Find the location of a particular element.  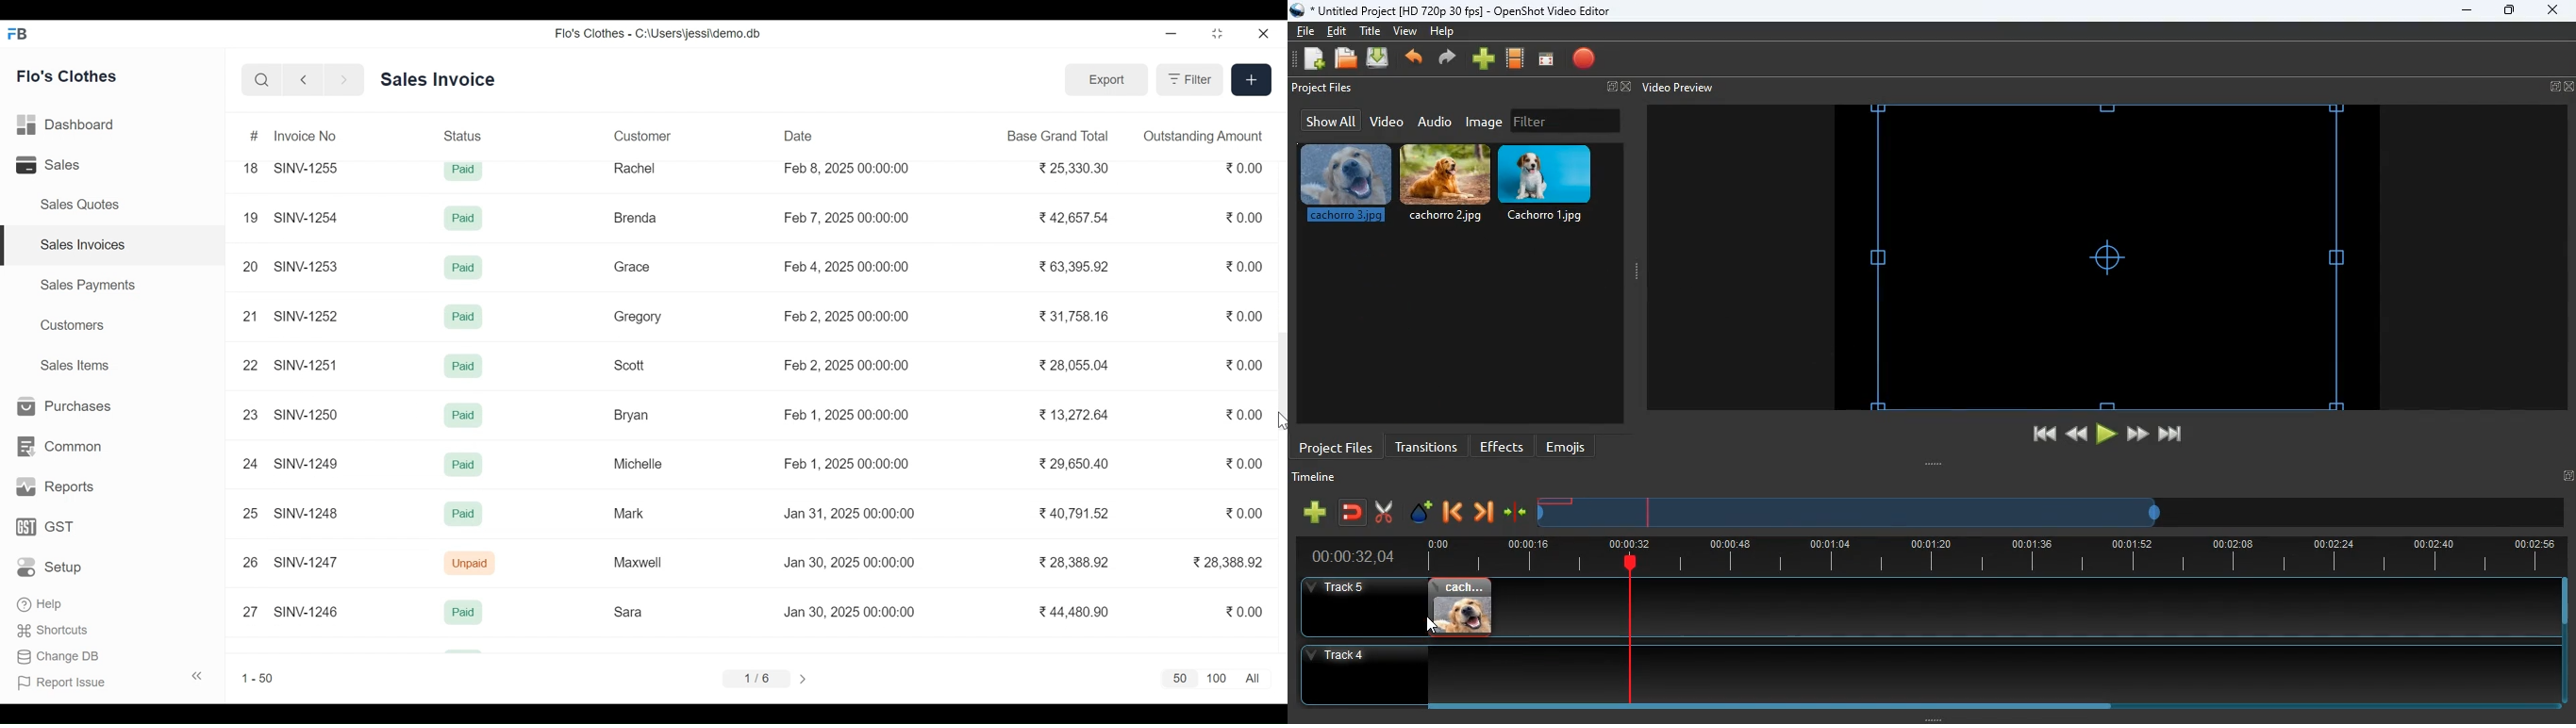

Paid is located at coordinates (464, 465).